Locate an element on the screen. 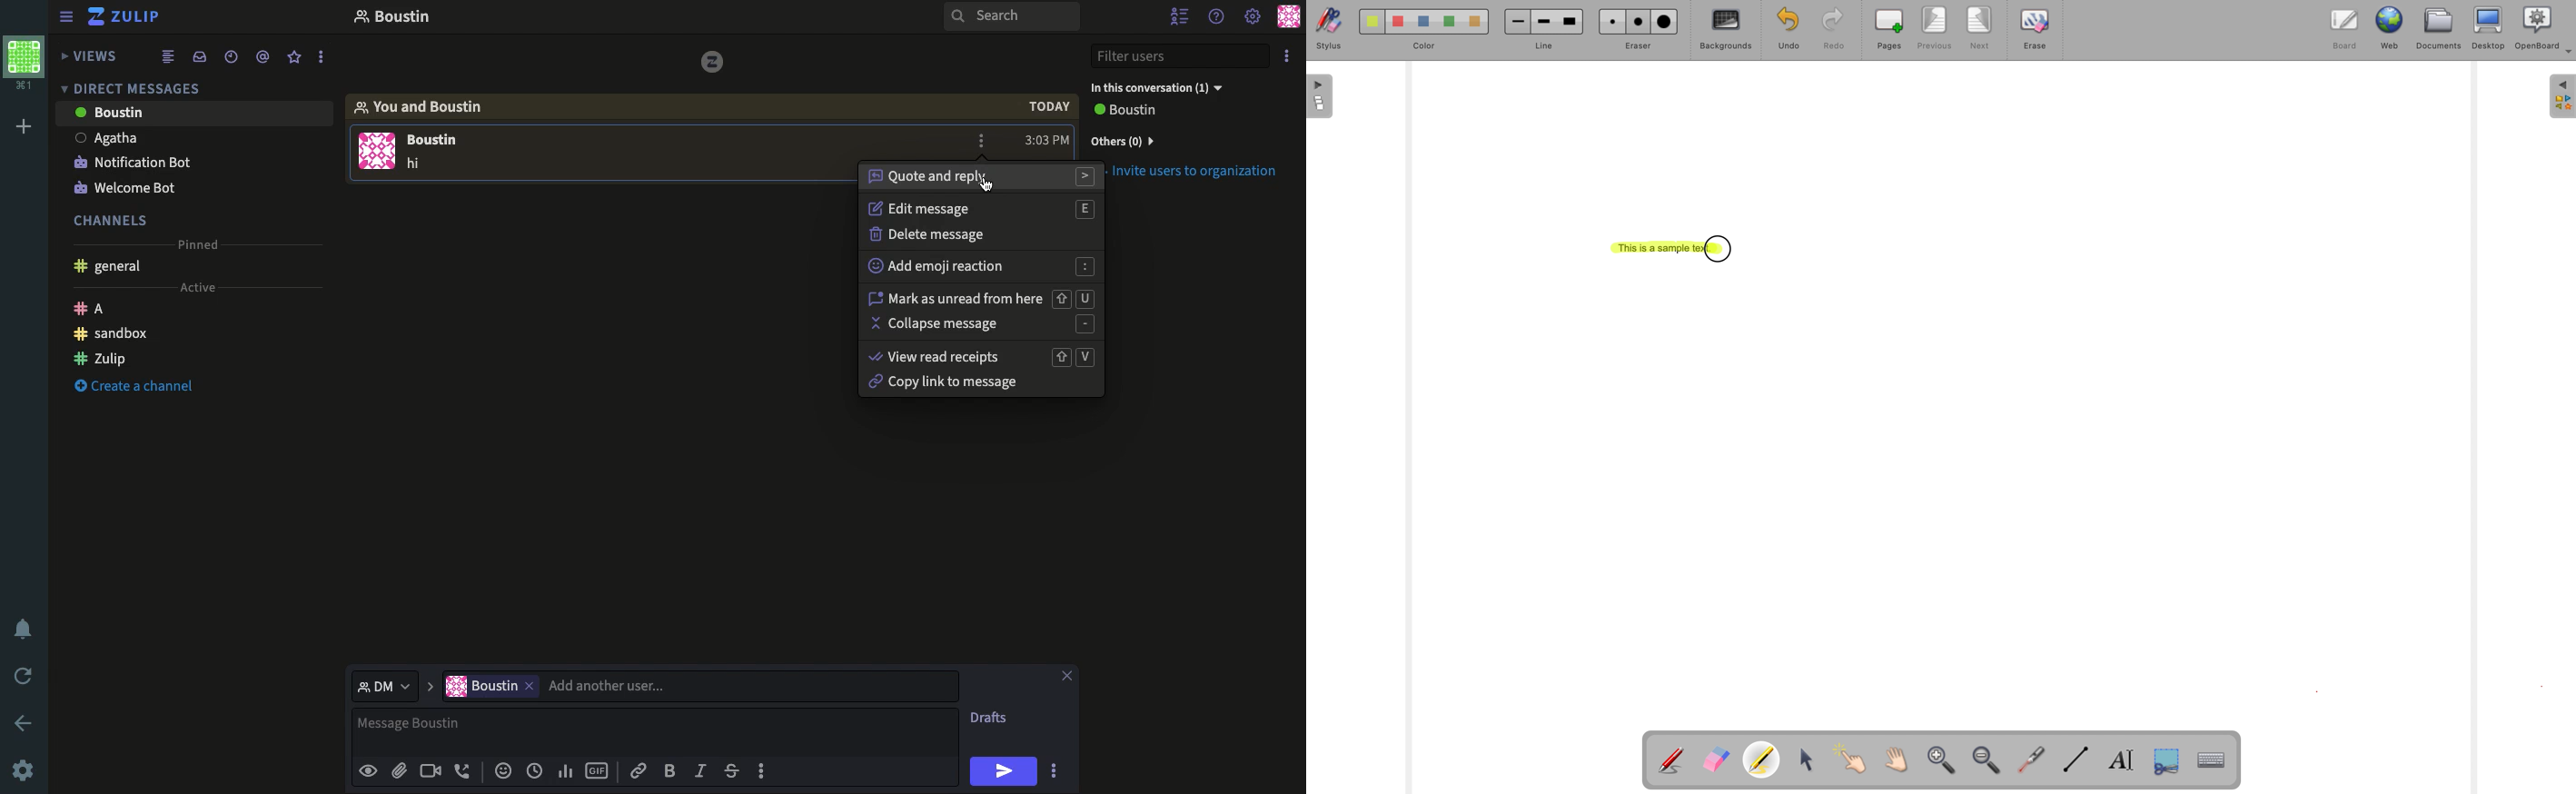 The image size is (2576, 812). Edit message is located at coordinates (983, 210).